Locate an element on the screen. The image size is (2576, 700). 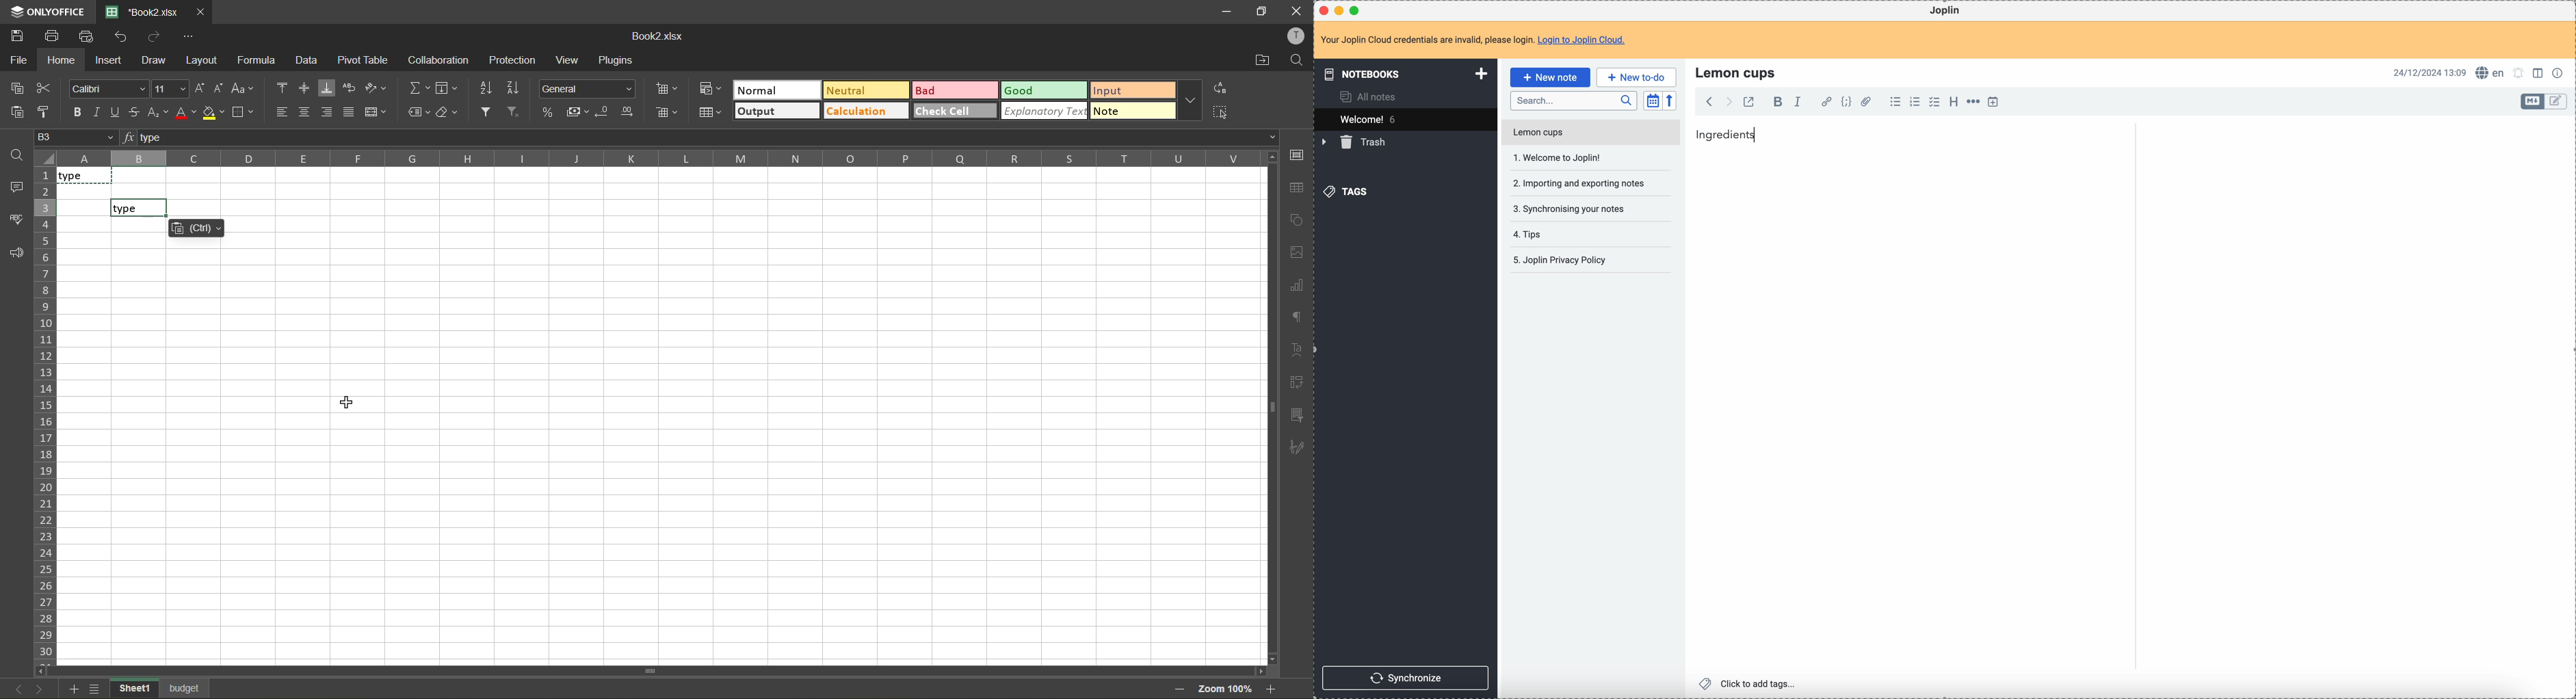
cell input is located at coordinates (665, 454).